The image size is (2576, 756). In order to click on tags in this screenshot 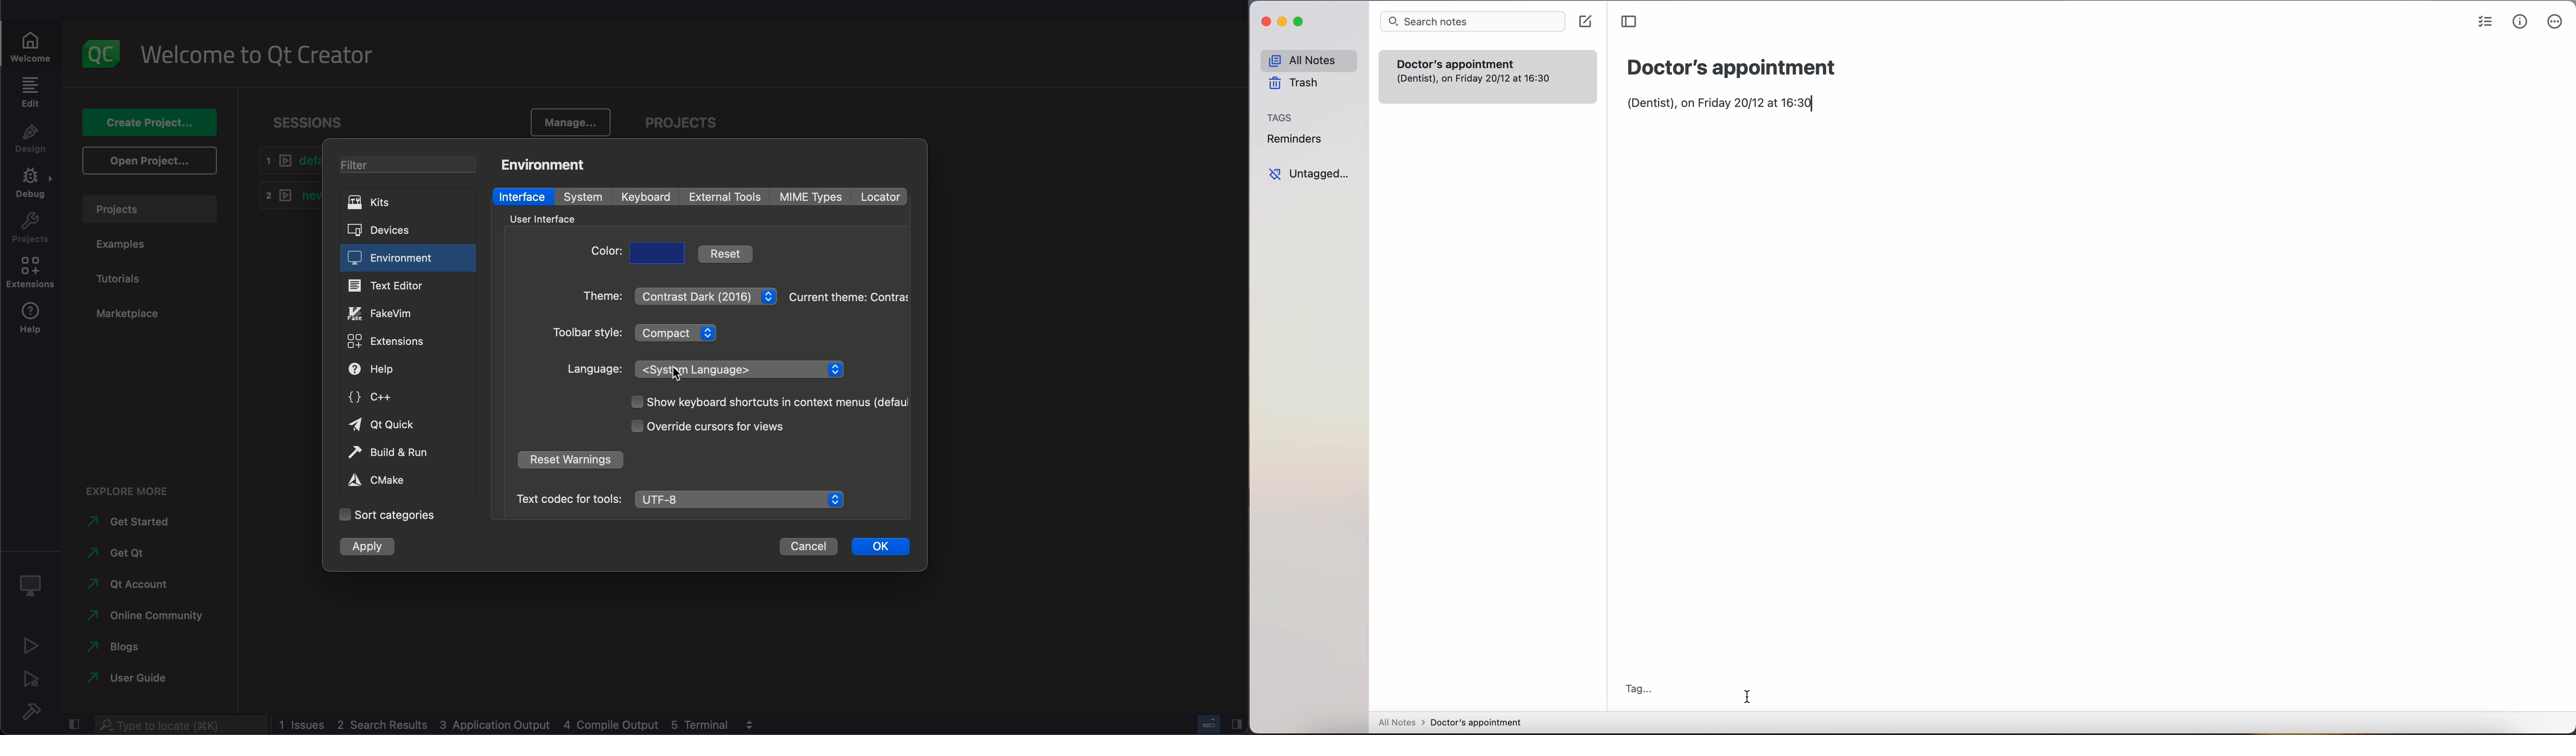, I will do `click(1280, 118)`.